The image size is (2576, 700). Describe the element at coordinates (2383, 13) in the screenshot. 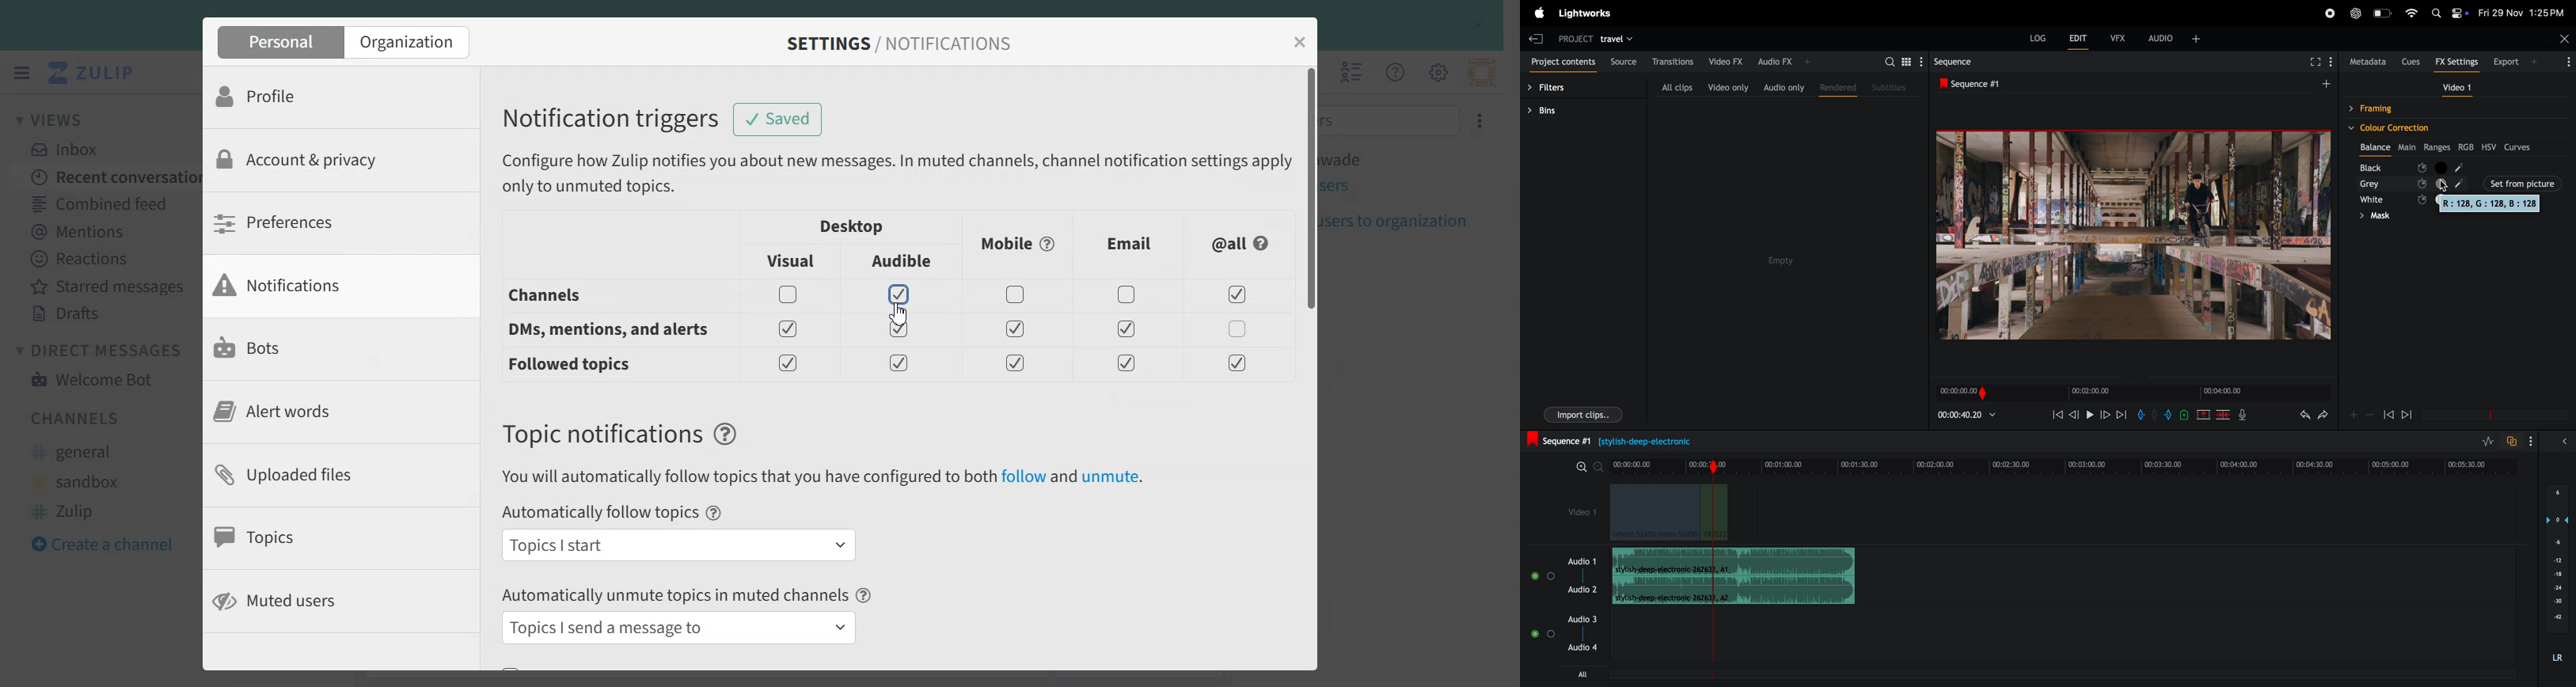

I see `battery` at that location.